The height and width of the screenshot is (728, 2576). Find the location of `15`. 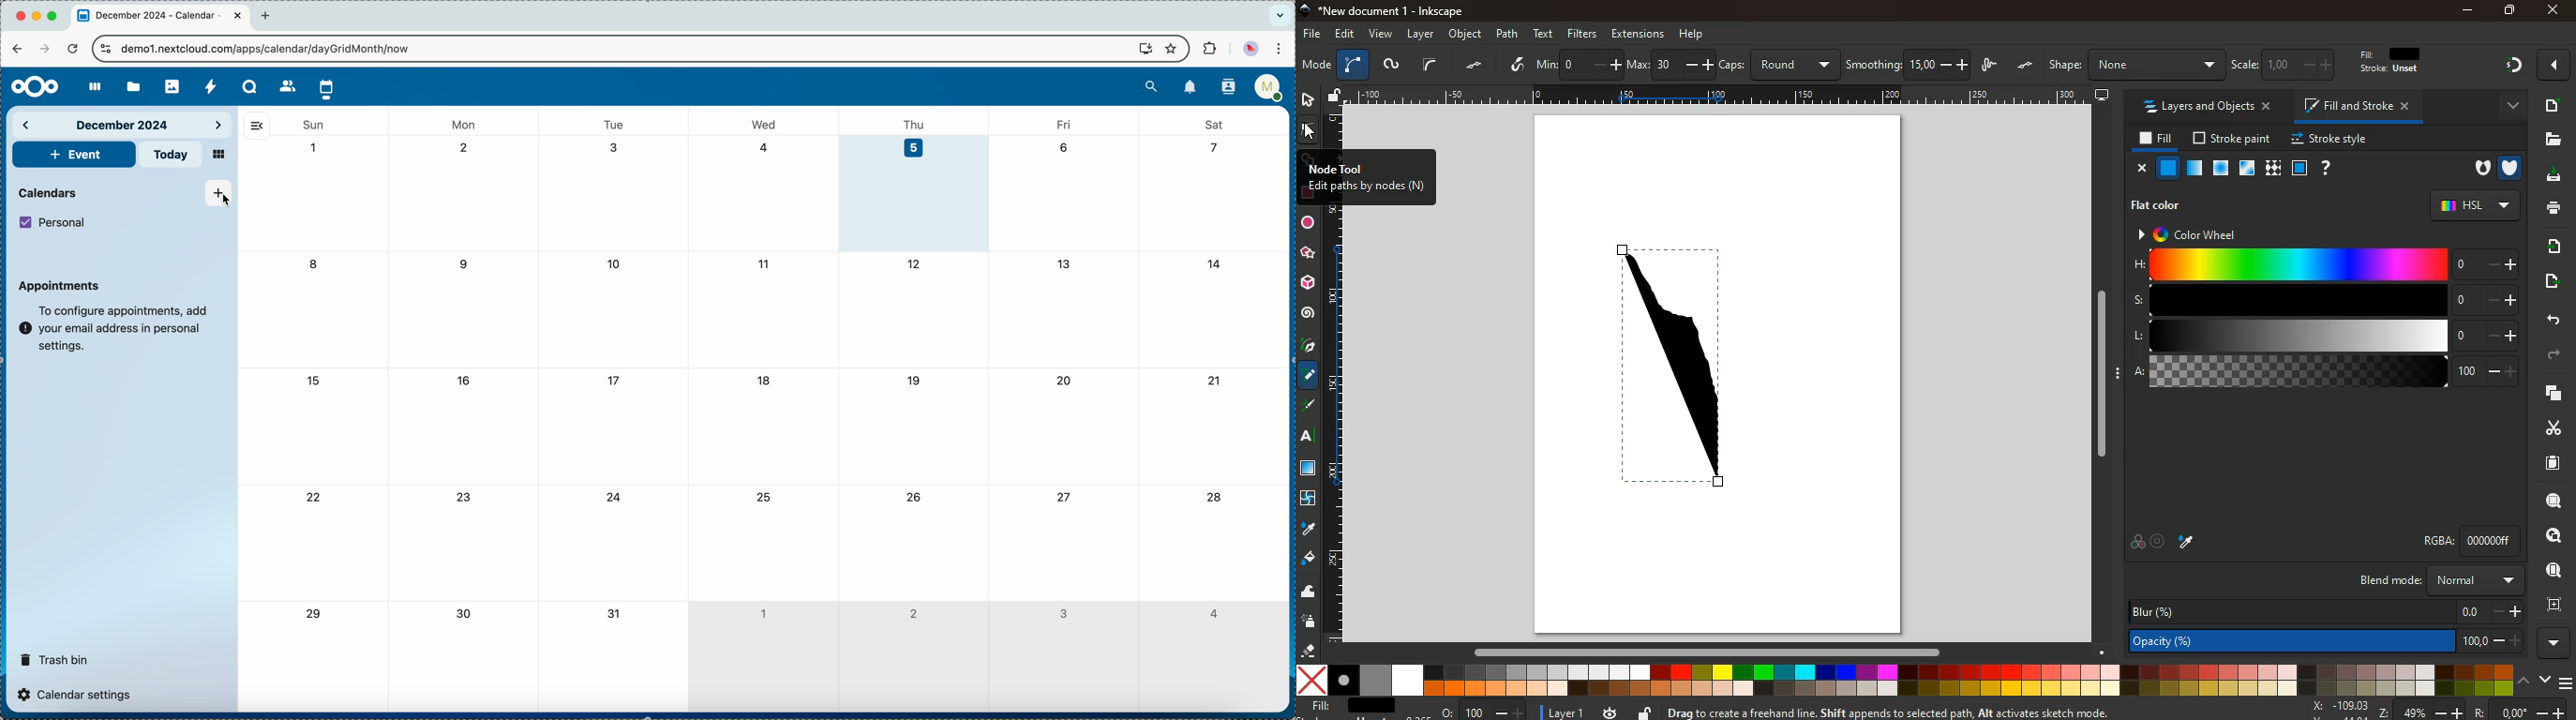

15 is located at coordinates (313, 380).